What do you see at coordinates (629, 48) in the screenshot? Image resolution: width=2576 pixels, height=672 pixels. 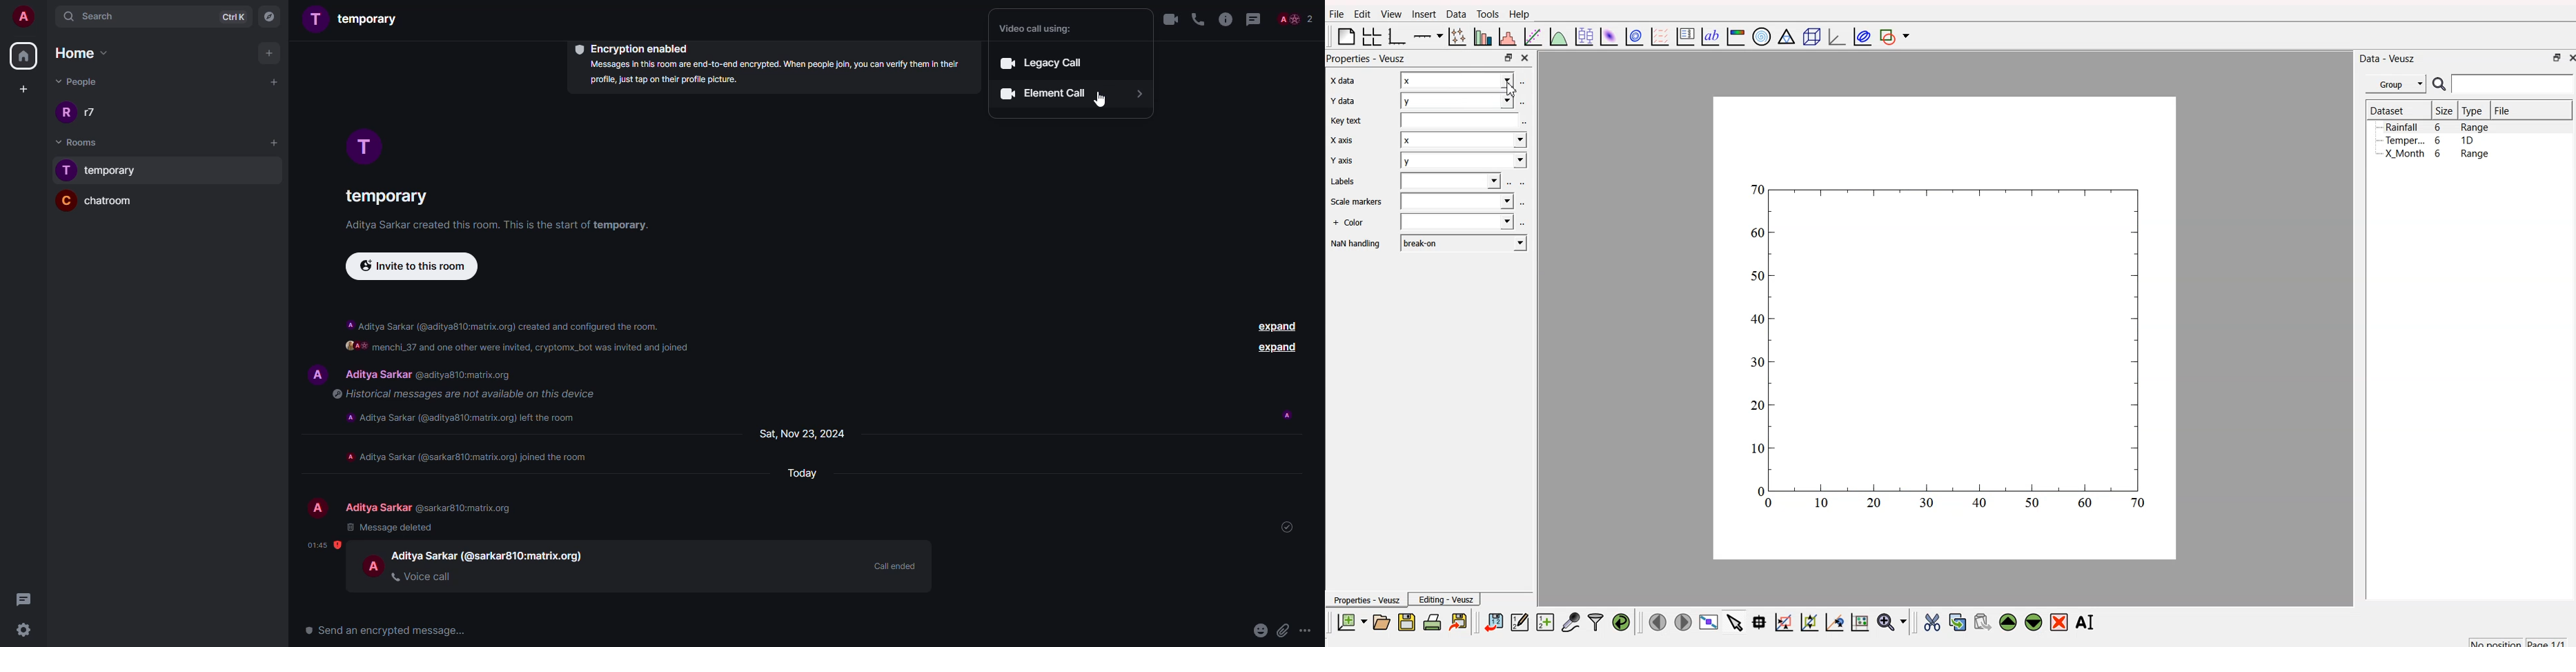 I see `encryption enabled` at bounding box center [629, 48].